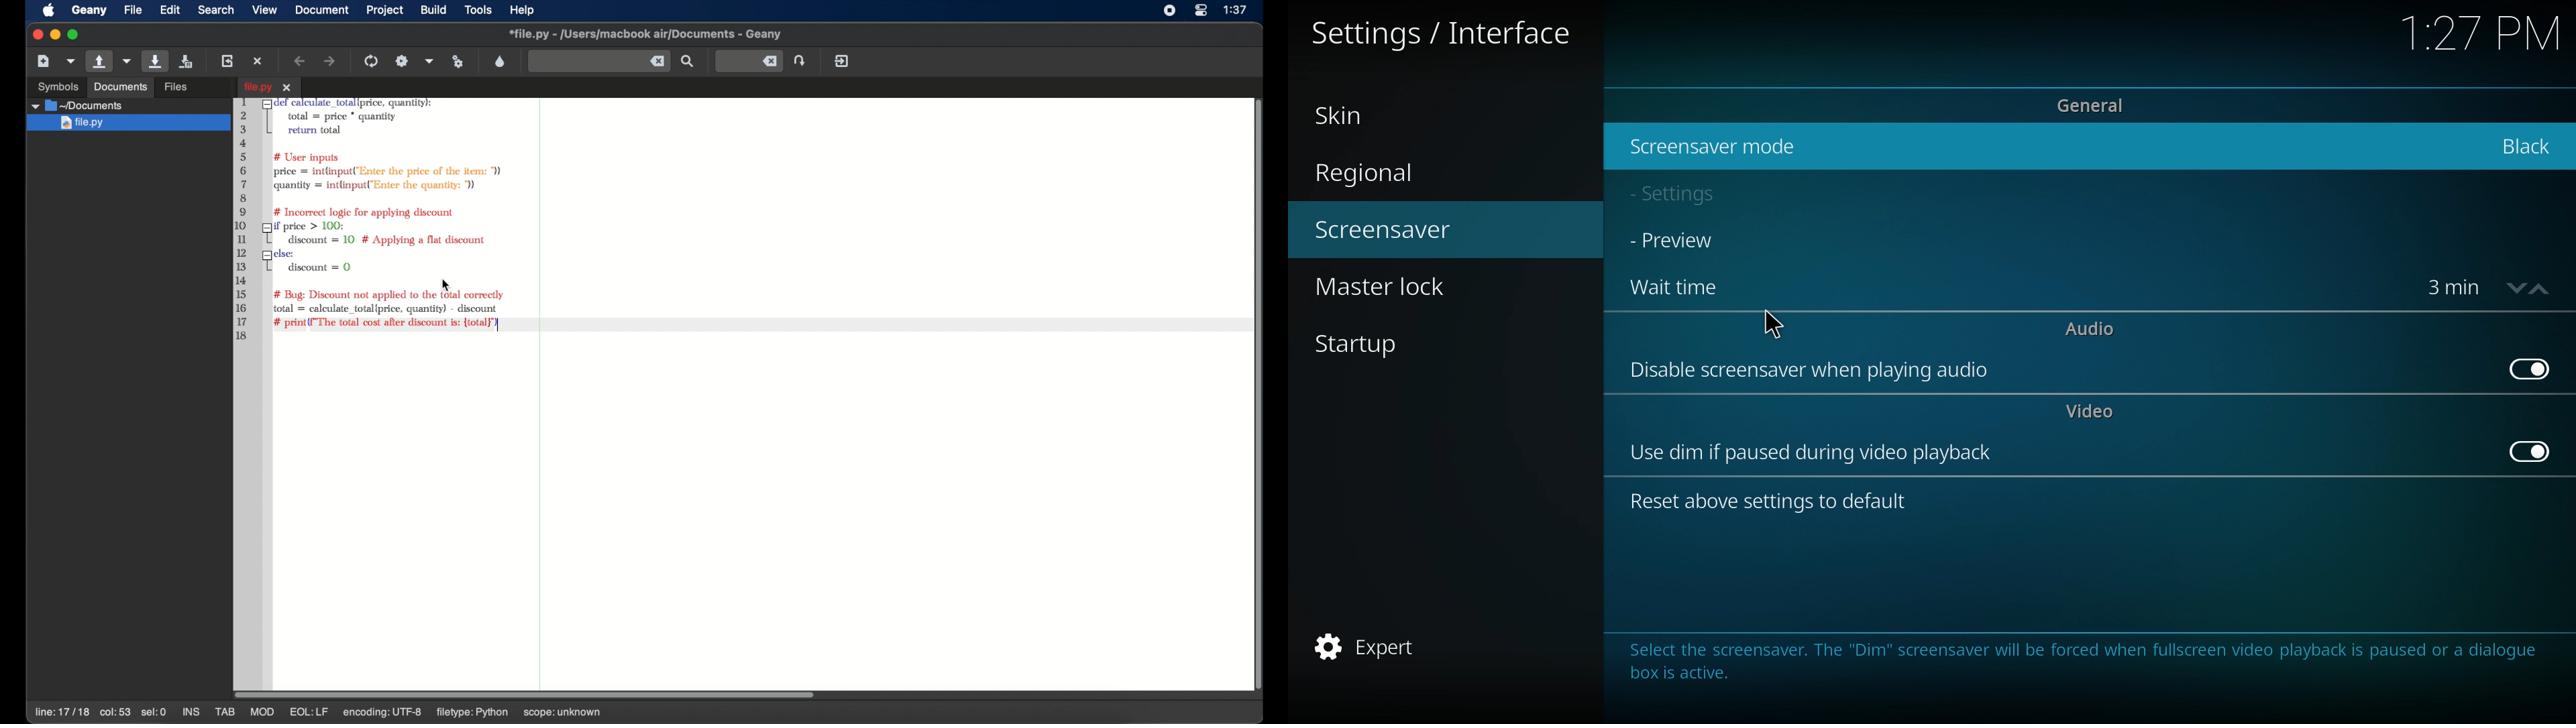 The image size is (2576, 728). I want to click on col:51, so click(115, 713).